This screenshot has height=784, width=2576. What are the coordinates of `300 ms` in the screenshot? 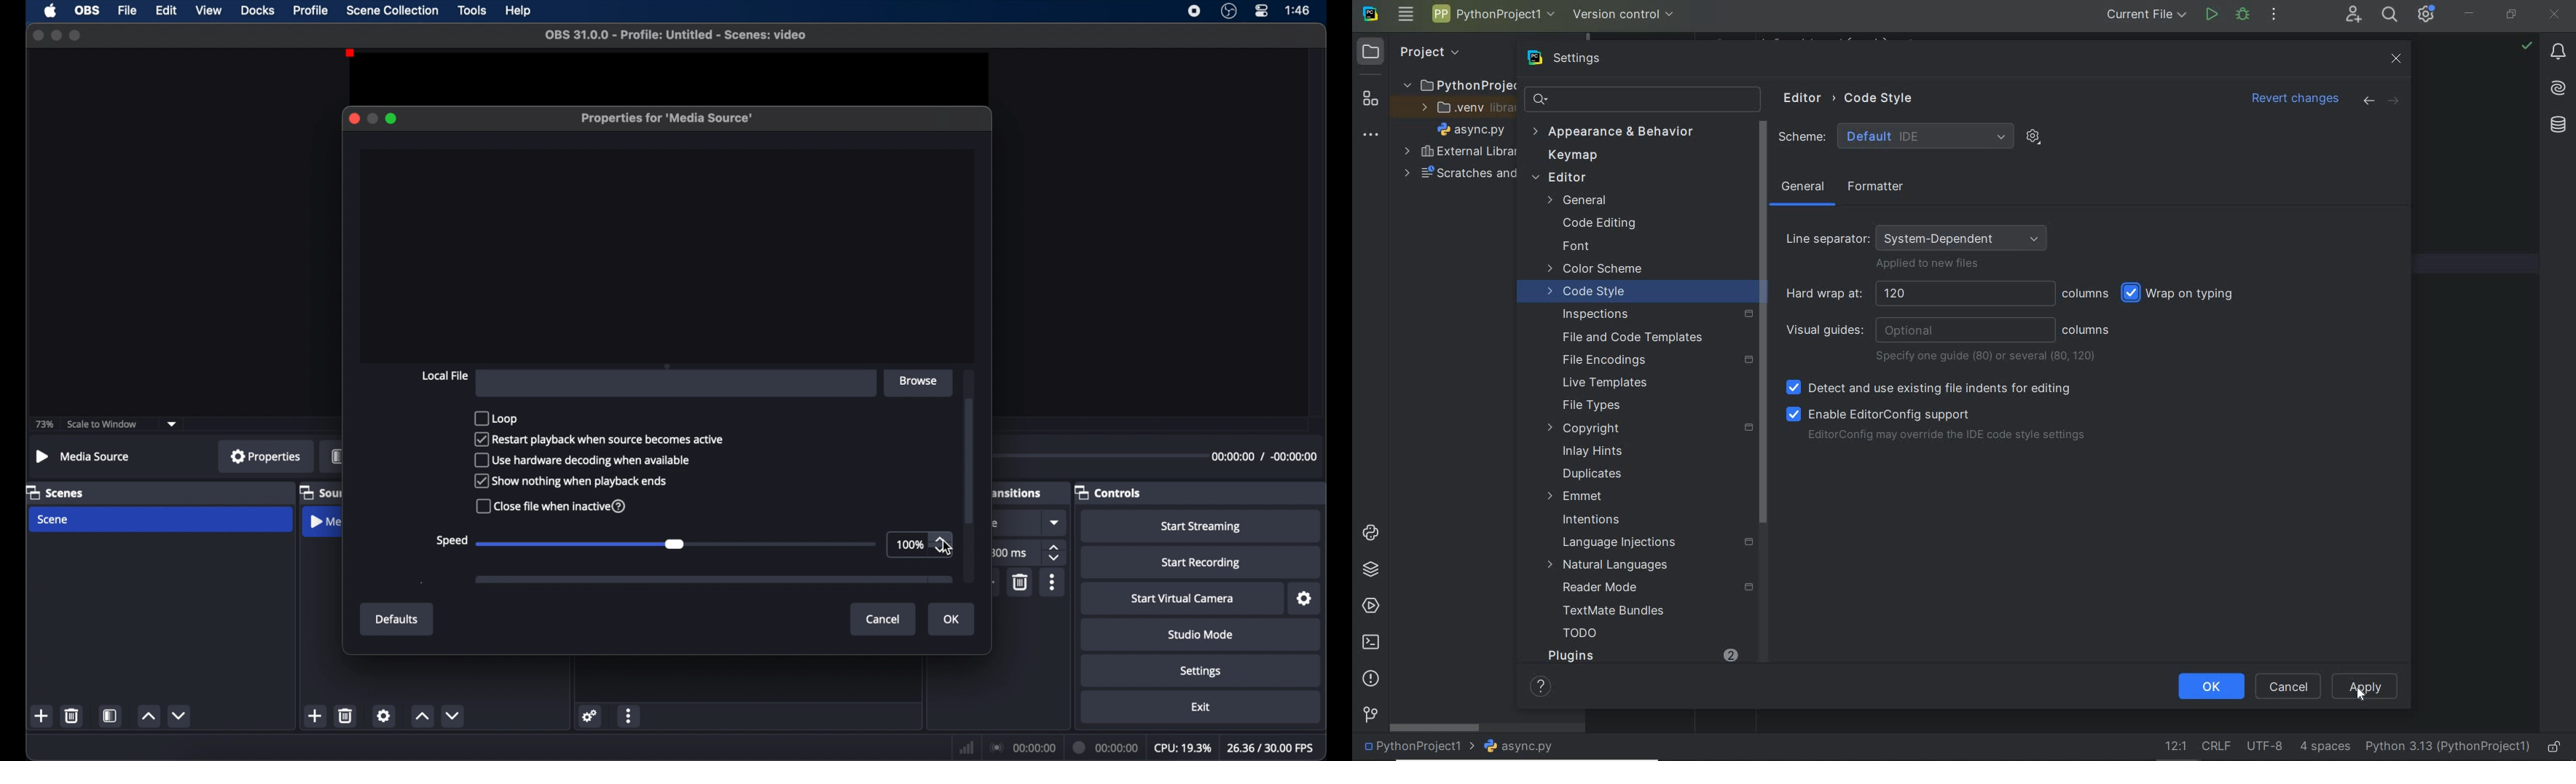 It's located at (1008, 552).